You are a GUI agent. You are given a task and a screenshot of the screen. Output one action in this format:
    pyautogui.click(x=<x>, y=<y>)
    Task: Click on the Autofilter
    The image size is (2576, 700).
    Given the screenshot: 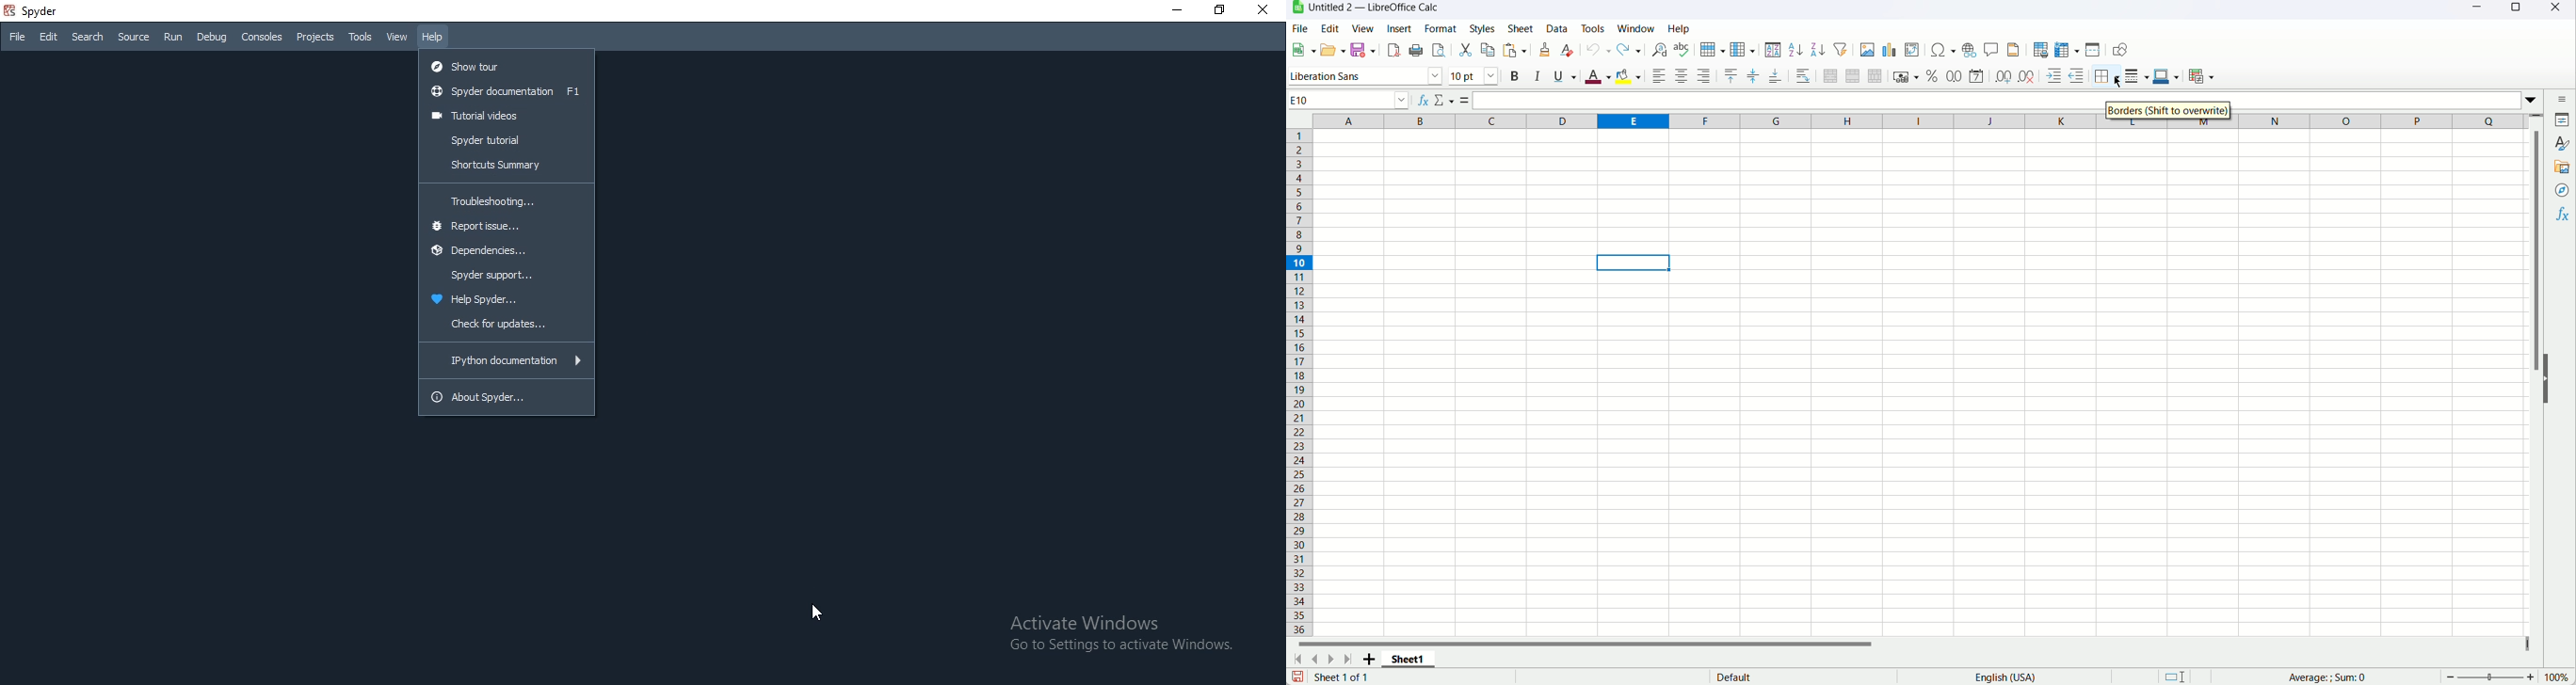 What is the action you would take?
    pyautogui.click(x=1839, y=48)
    